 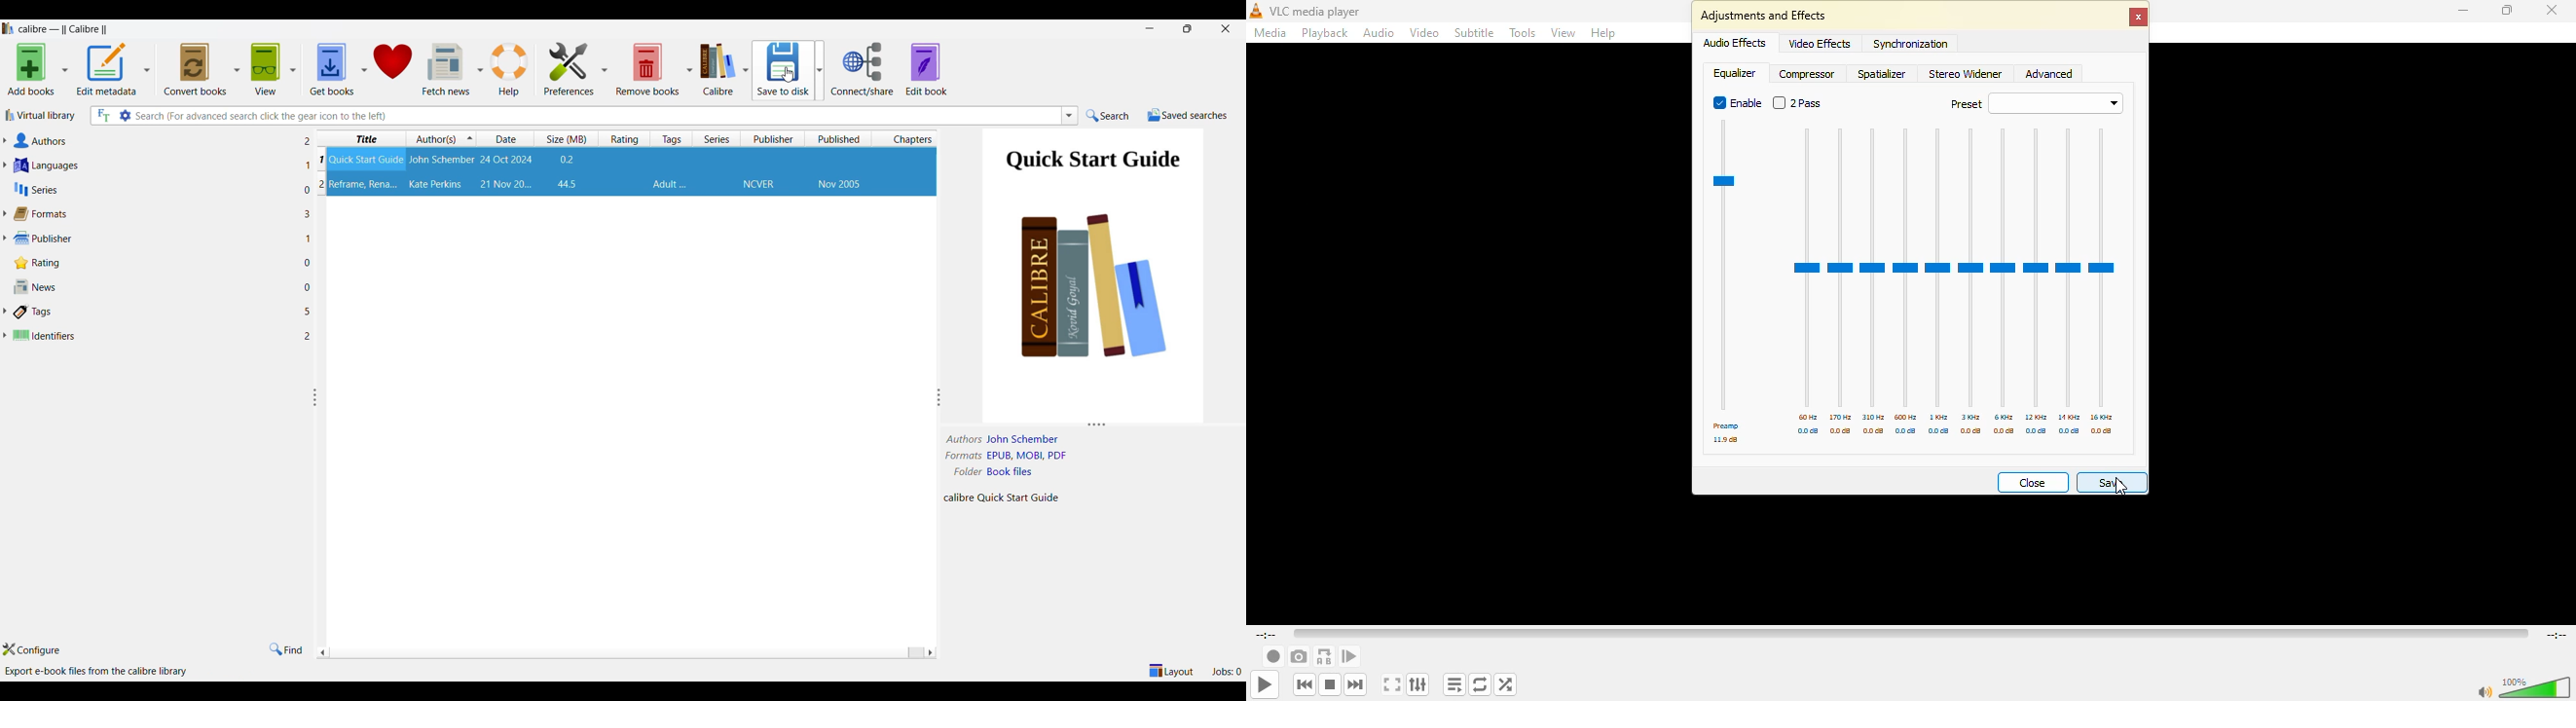 I want to click on Series, so click(x=145, y=190).